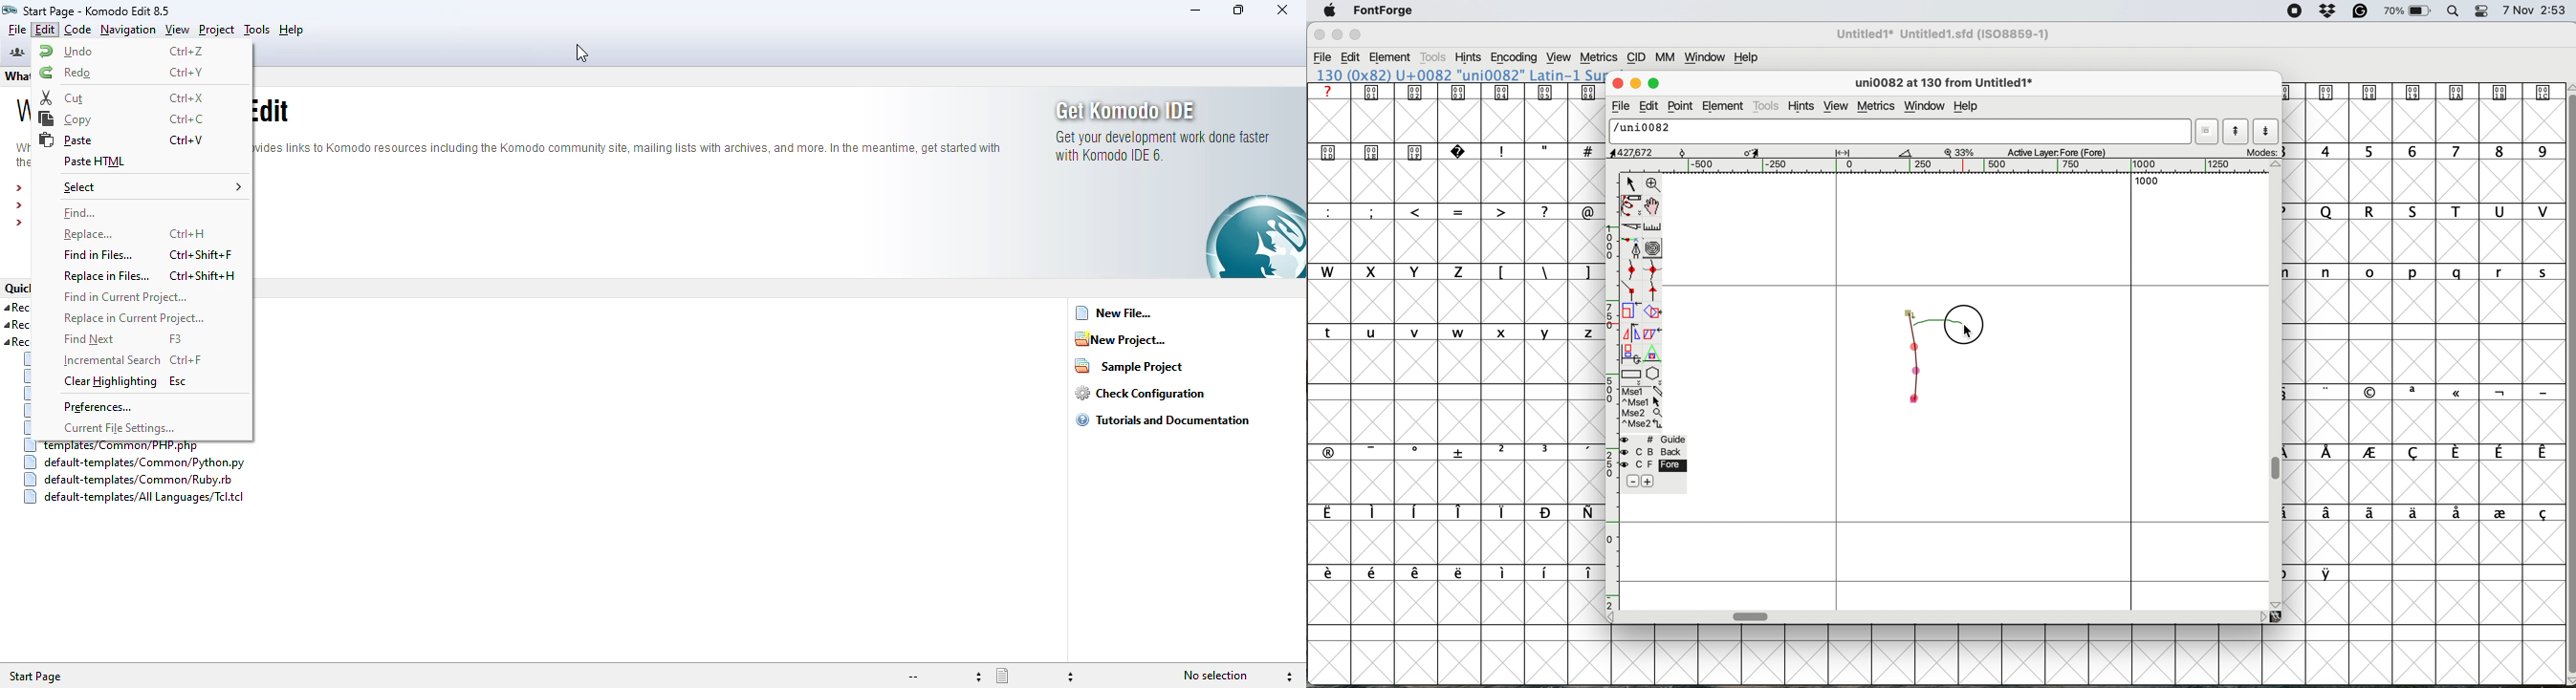 The height and width of the screenshot is (700, 2576). I want to click on dropbox, so click(2330, 12).